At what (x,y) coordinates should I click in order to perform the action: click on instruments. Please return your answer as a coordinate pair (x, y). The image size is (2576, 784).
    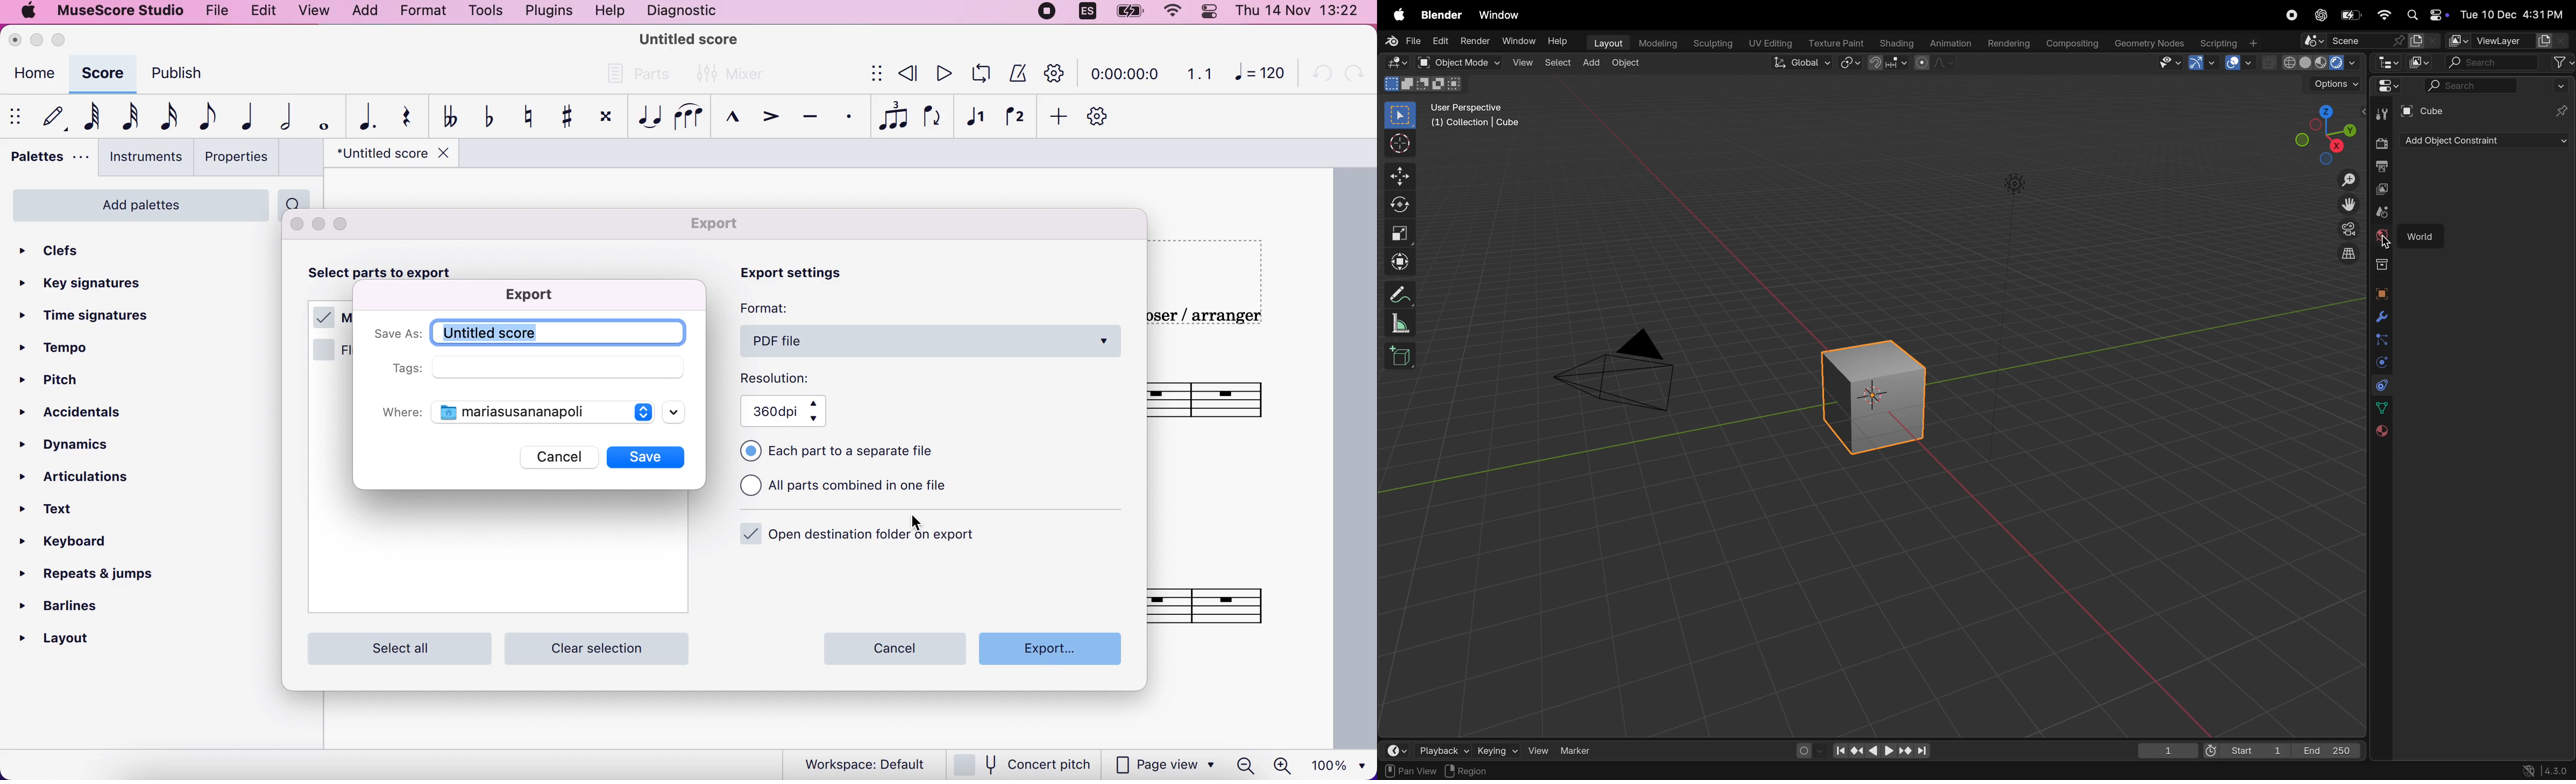
    Looking at the image, I should click on (141, 158).